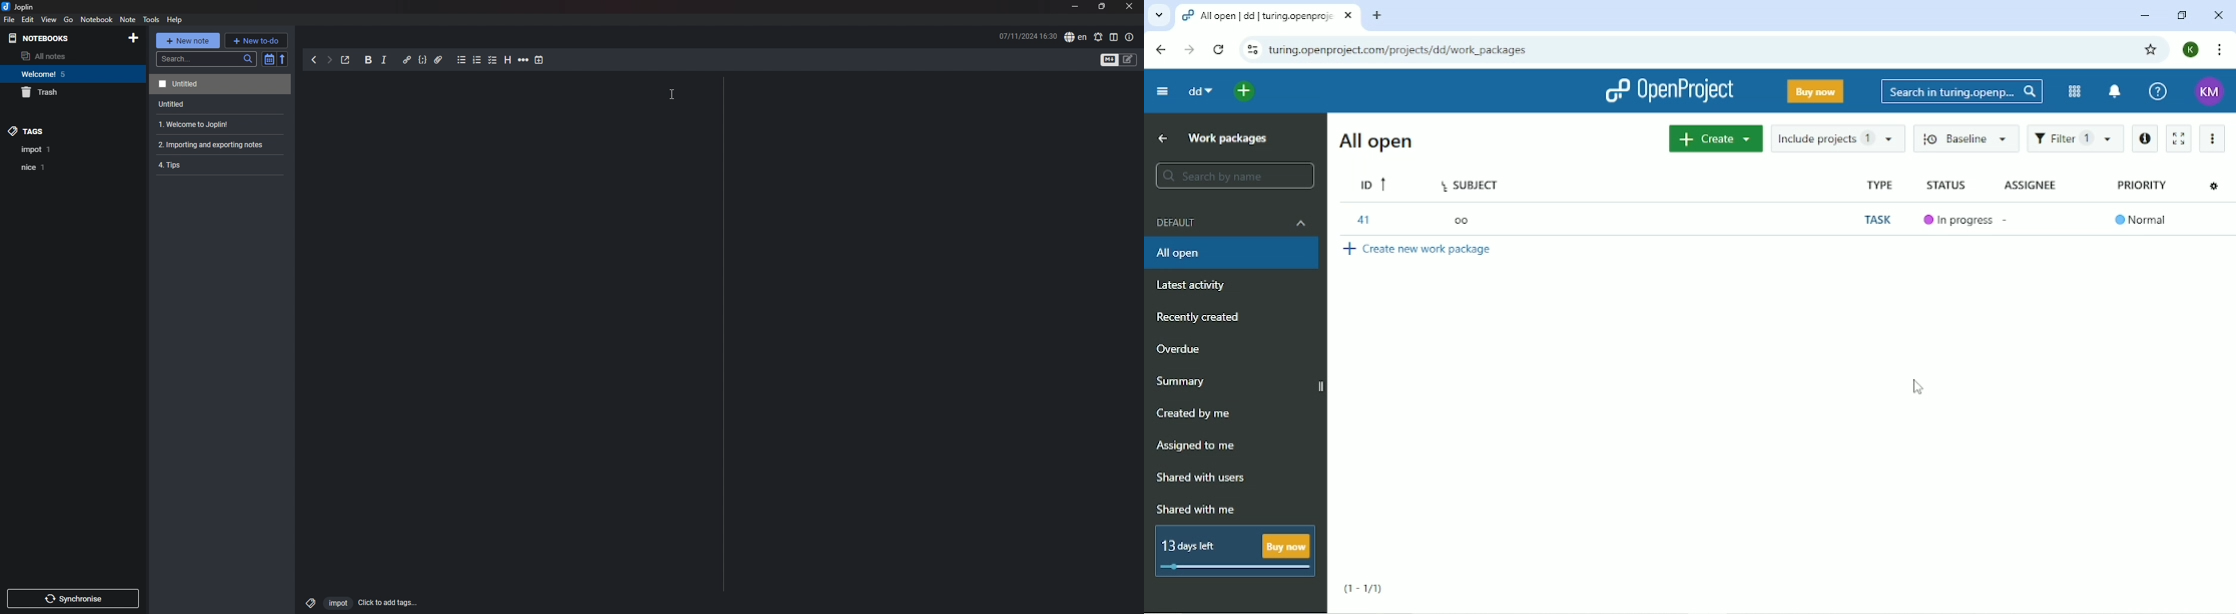 Image resolution: width=2240 pixels, height=616 pixels. What do you see at coordinates (188, 40) in the screenshot?
I see `new note` at bounding box center [188, 40].